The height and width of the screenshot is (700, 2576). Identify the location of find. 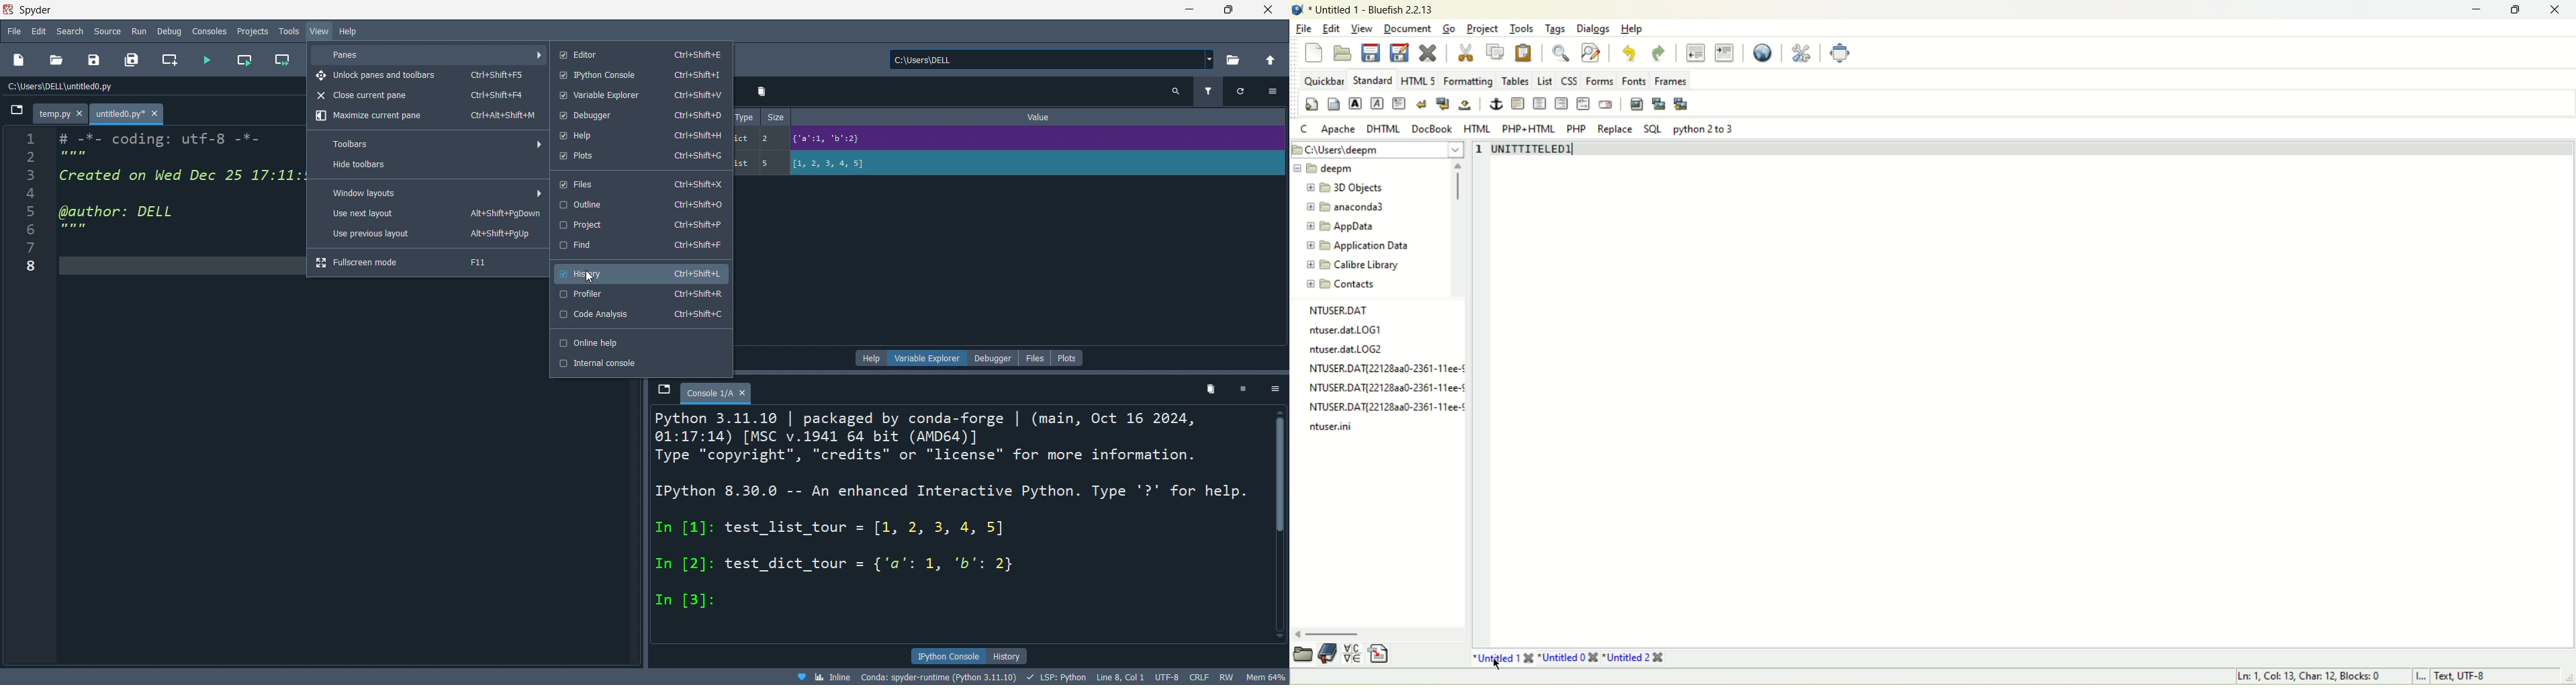
(640, 246).